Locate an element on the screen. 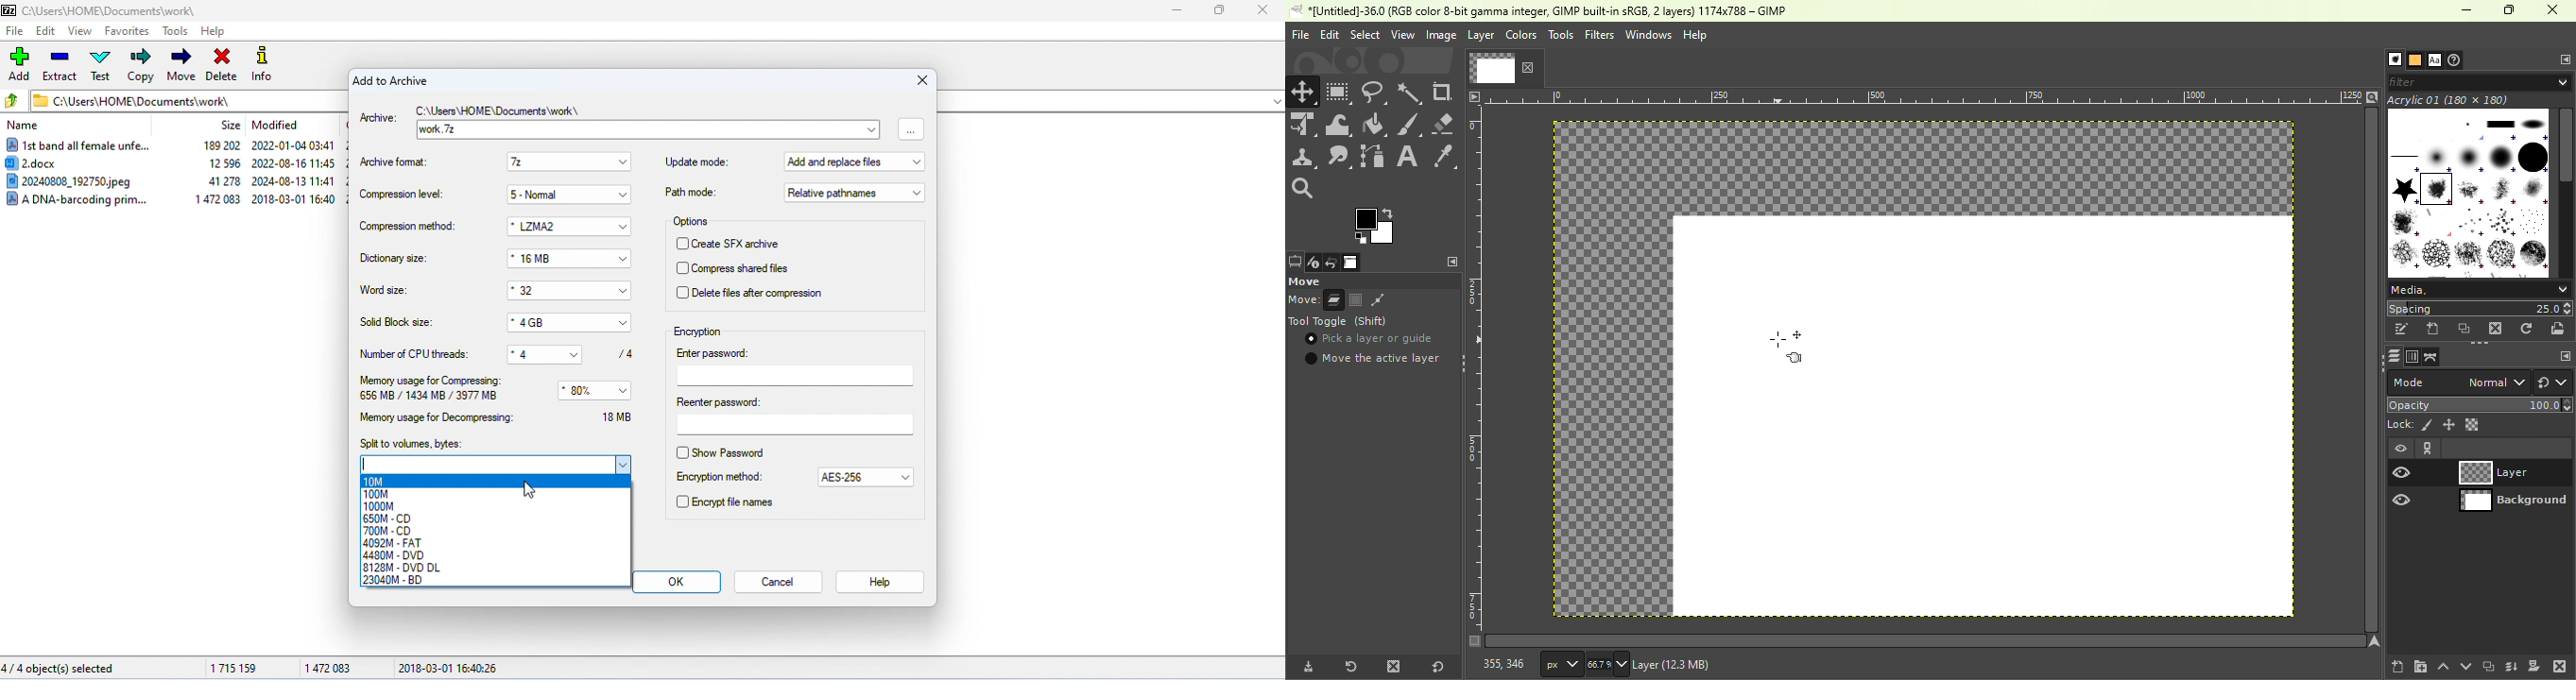 Image resolution: width=2576 pixels, height=700 pixels. drop down is located at coordinates (624, 163).